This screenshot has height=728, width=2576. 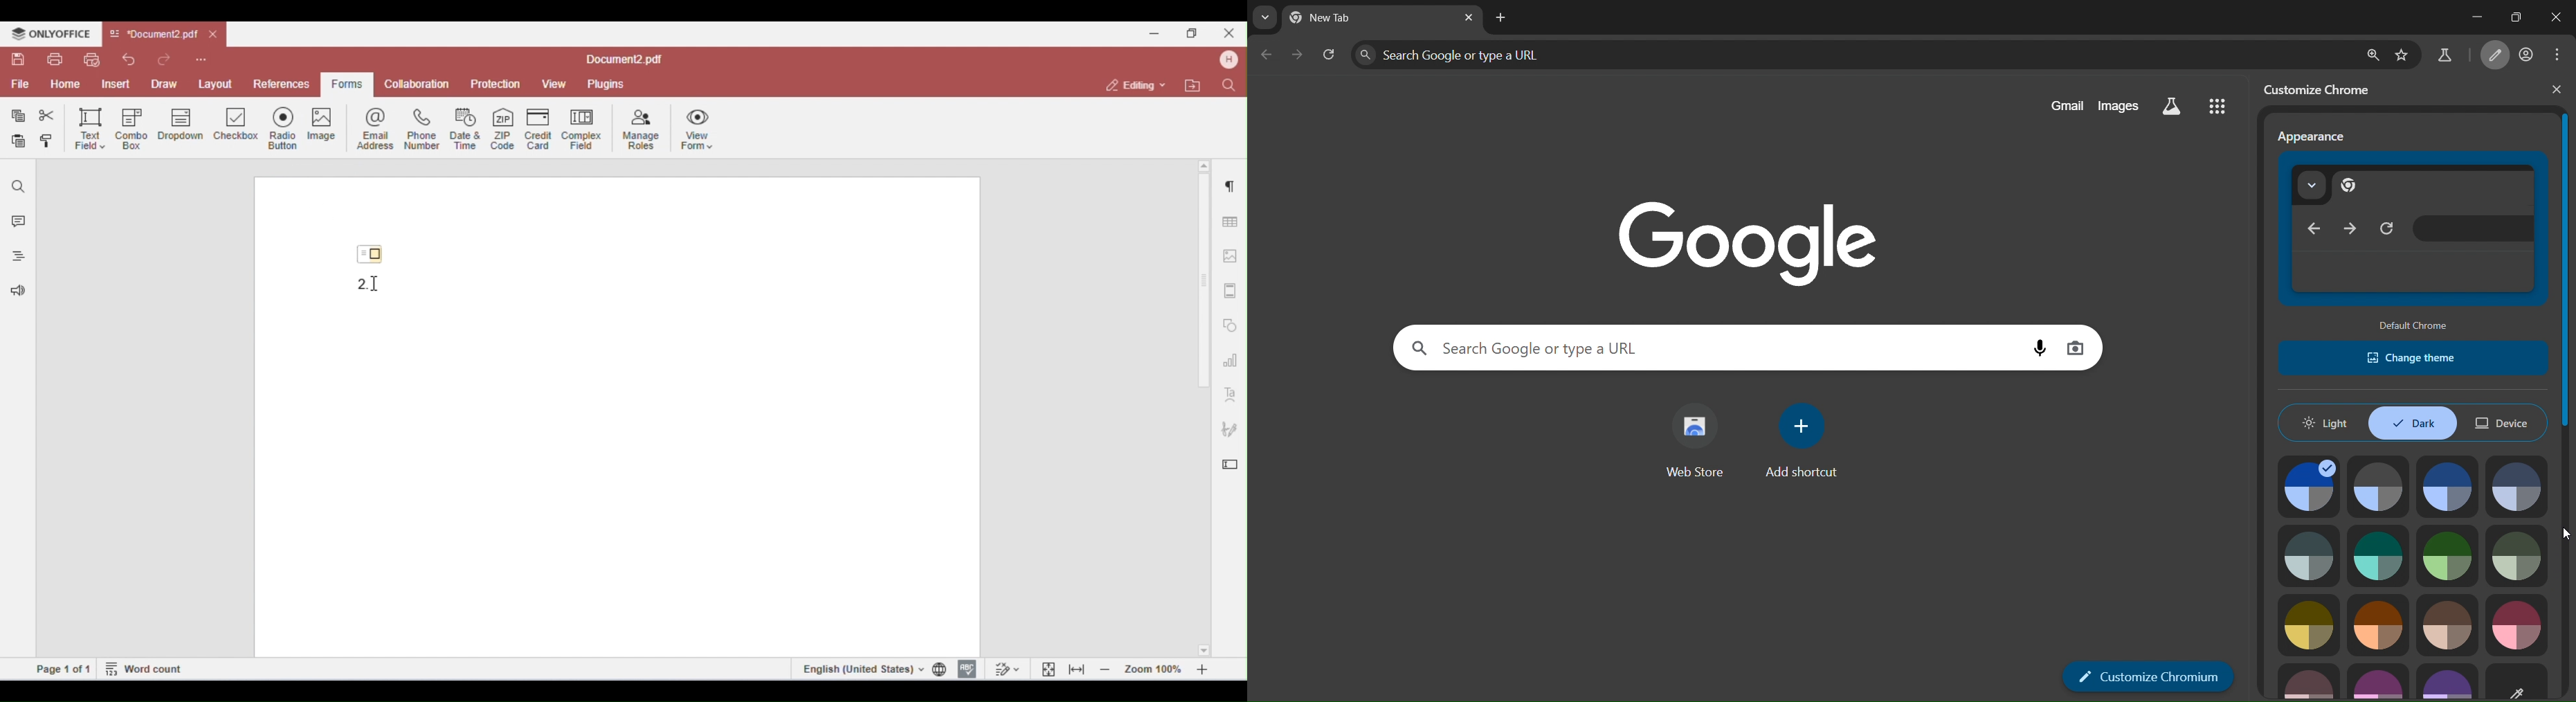 What do you see at coordinates (2410, 231) in the screenshot?
I see `appearance preview` at bounding box center [2410, 231].